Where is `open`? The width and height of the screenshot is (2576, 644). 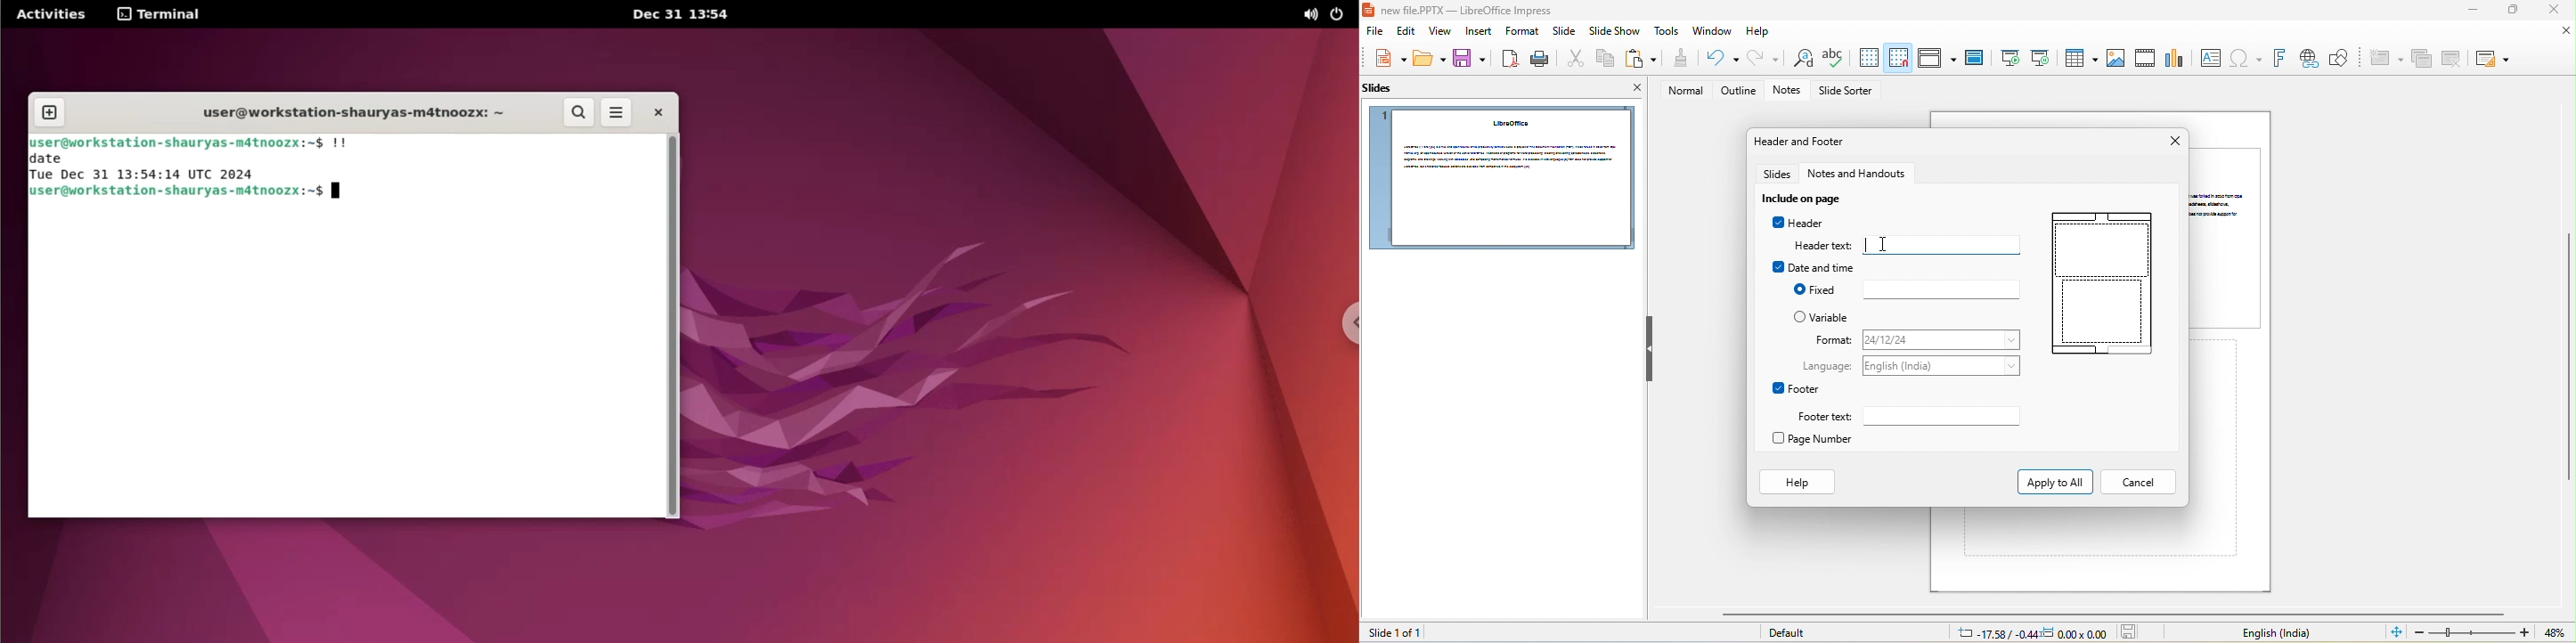
open is located at coordinates (1431, 60).